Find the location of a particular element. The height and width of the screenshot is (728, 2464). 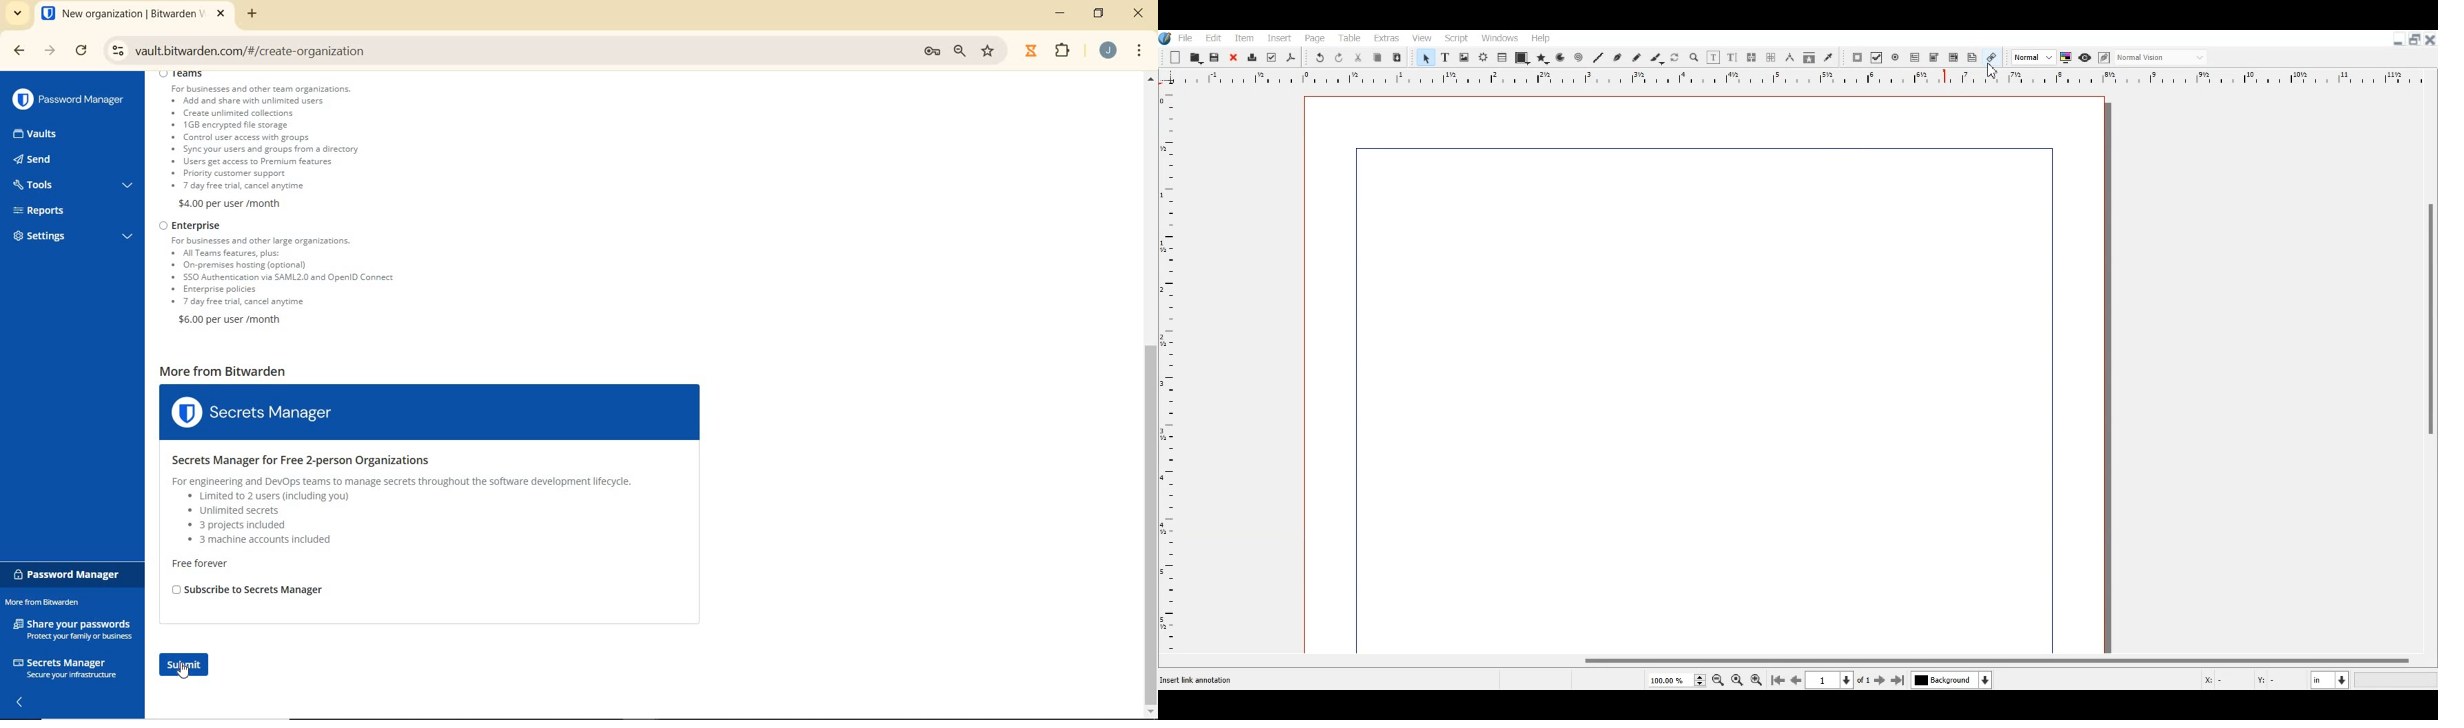

Table is located at coordinates (1503, 58).